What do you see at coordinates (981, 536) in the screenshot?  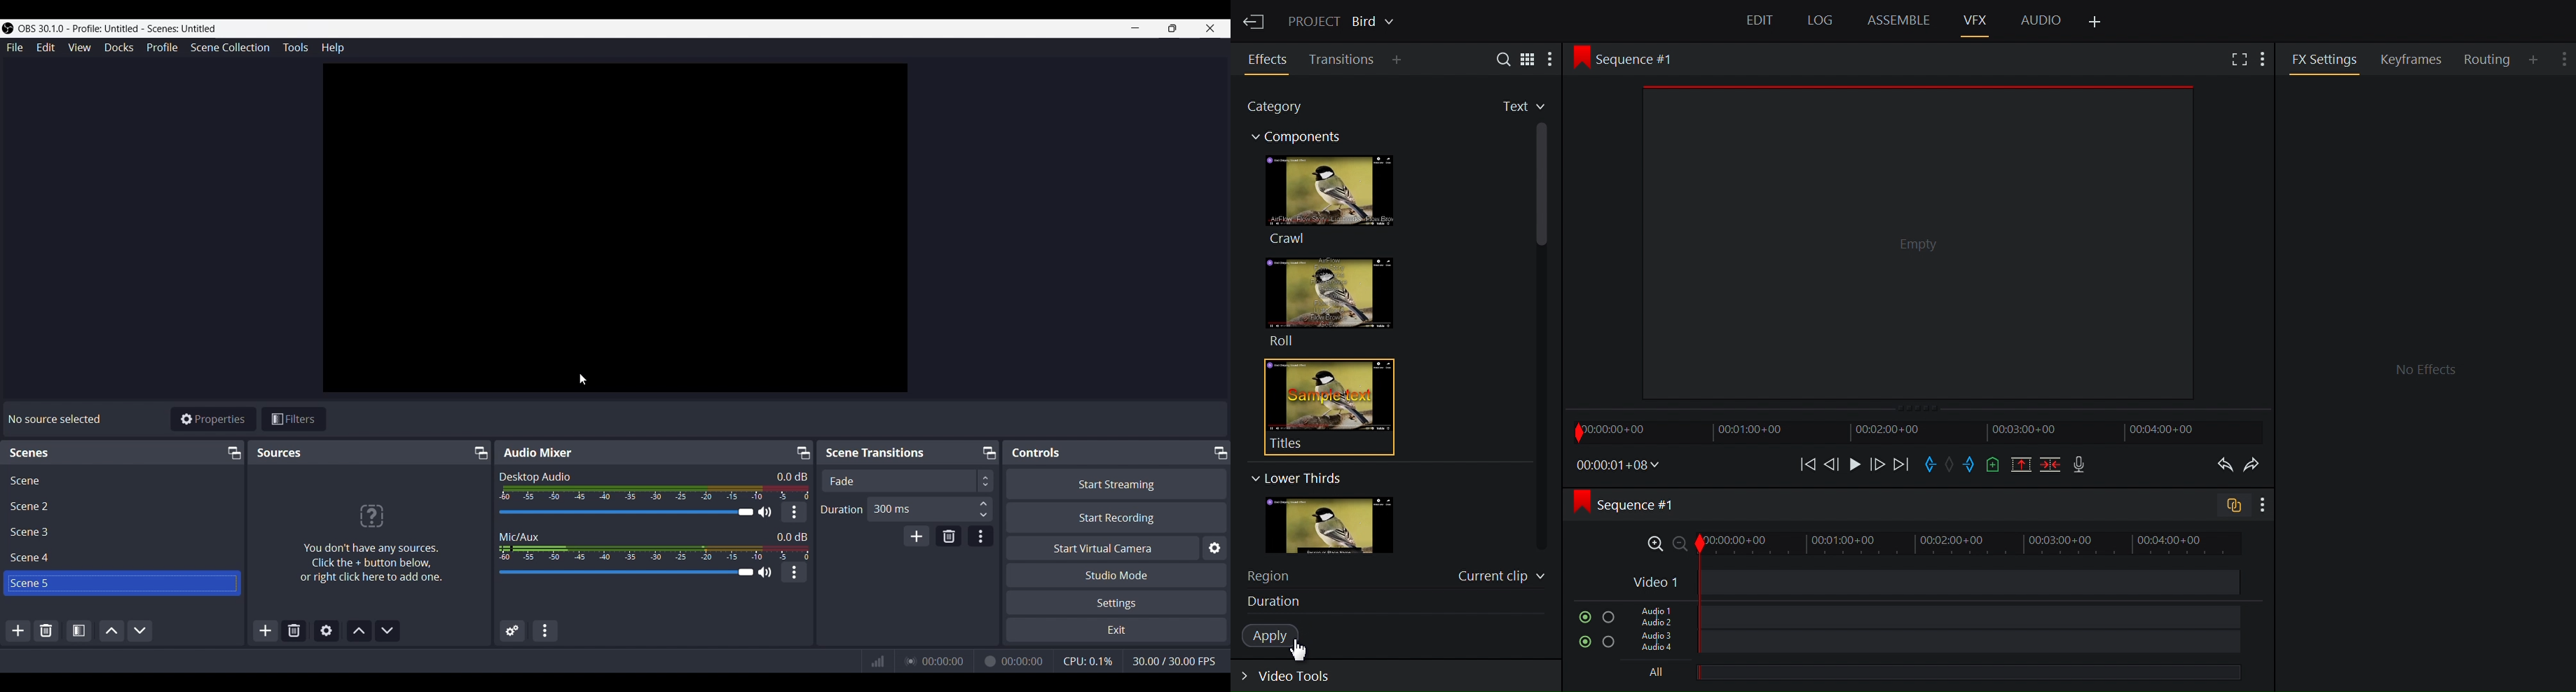 I see `Transition Properties ` at bounding box center [981, 536].